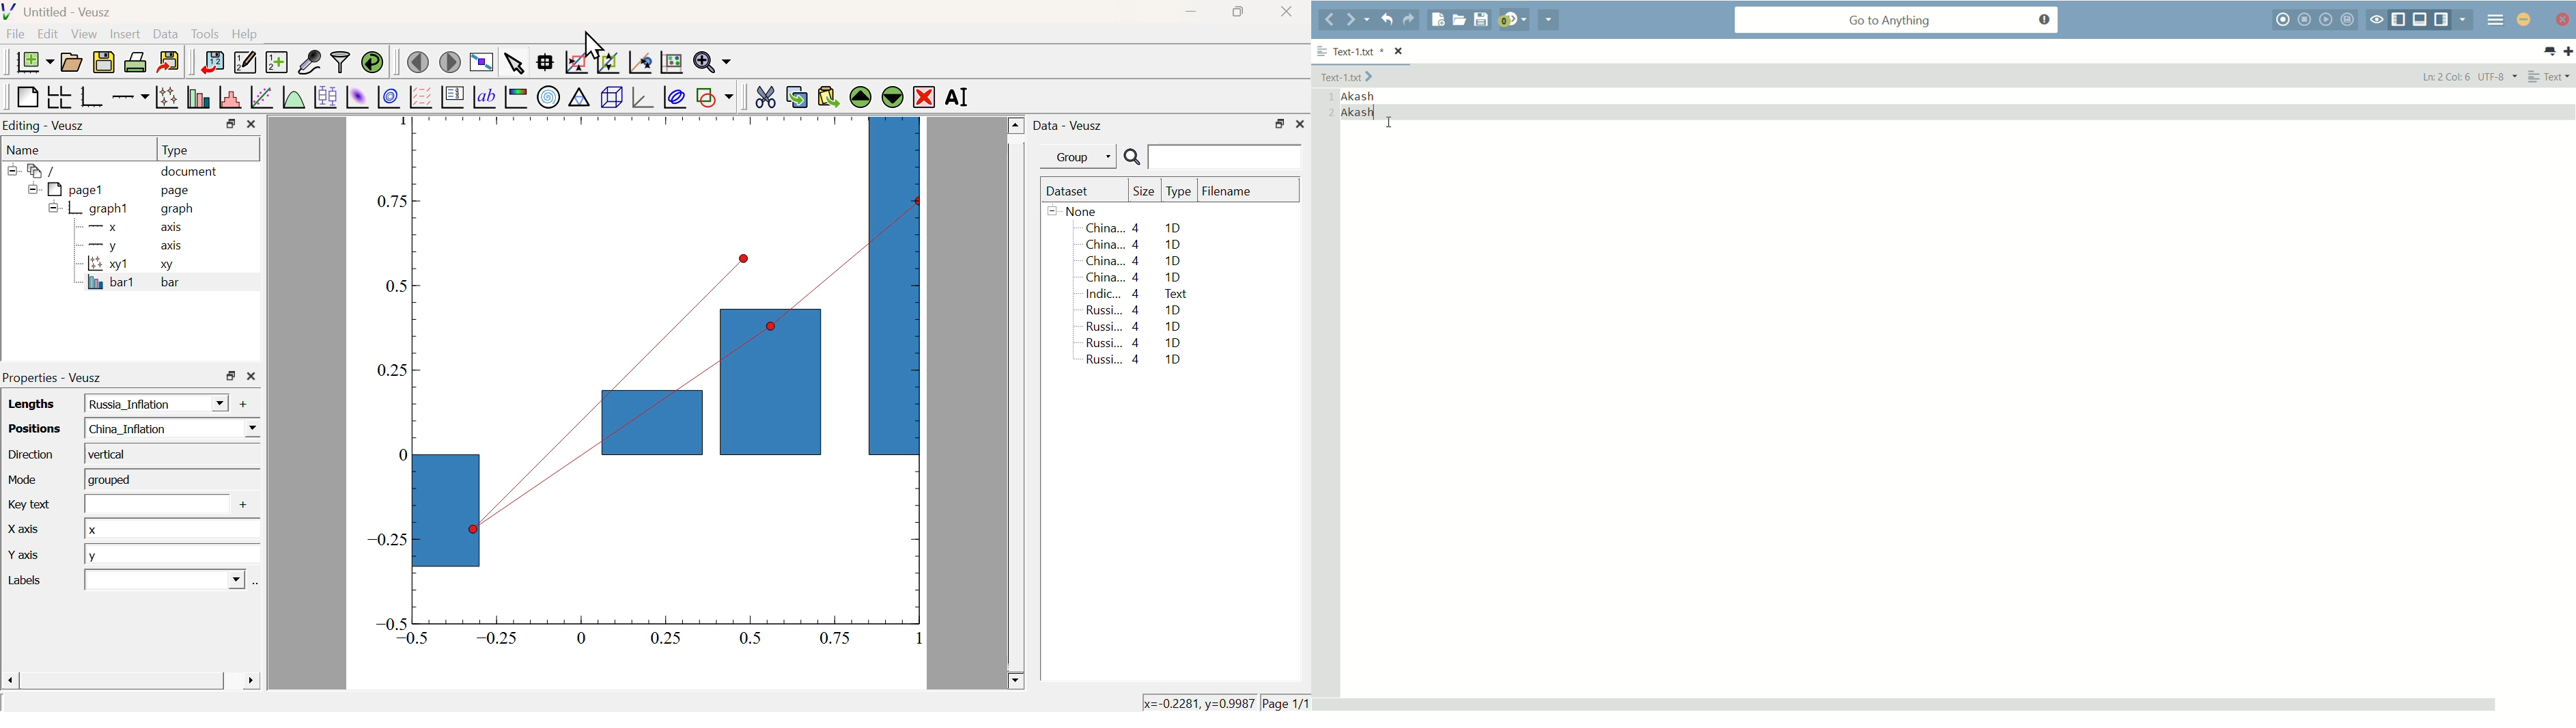 The image size is (2576, 728). What do you see at coordinates (828, 96) in the screenshot?
I see `Paste from Clipboard` at bounding box center [828, 96].